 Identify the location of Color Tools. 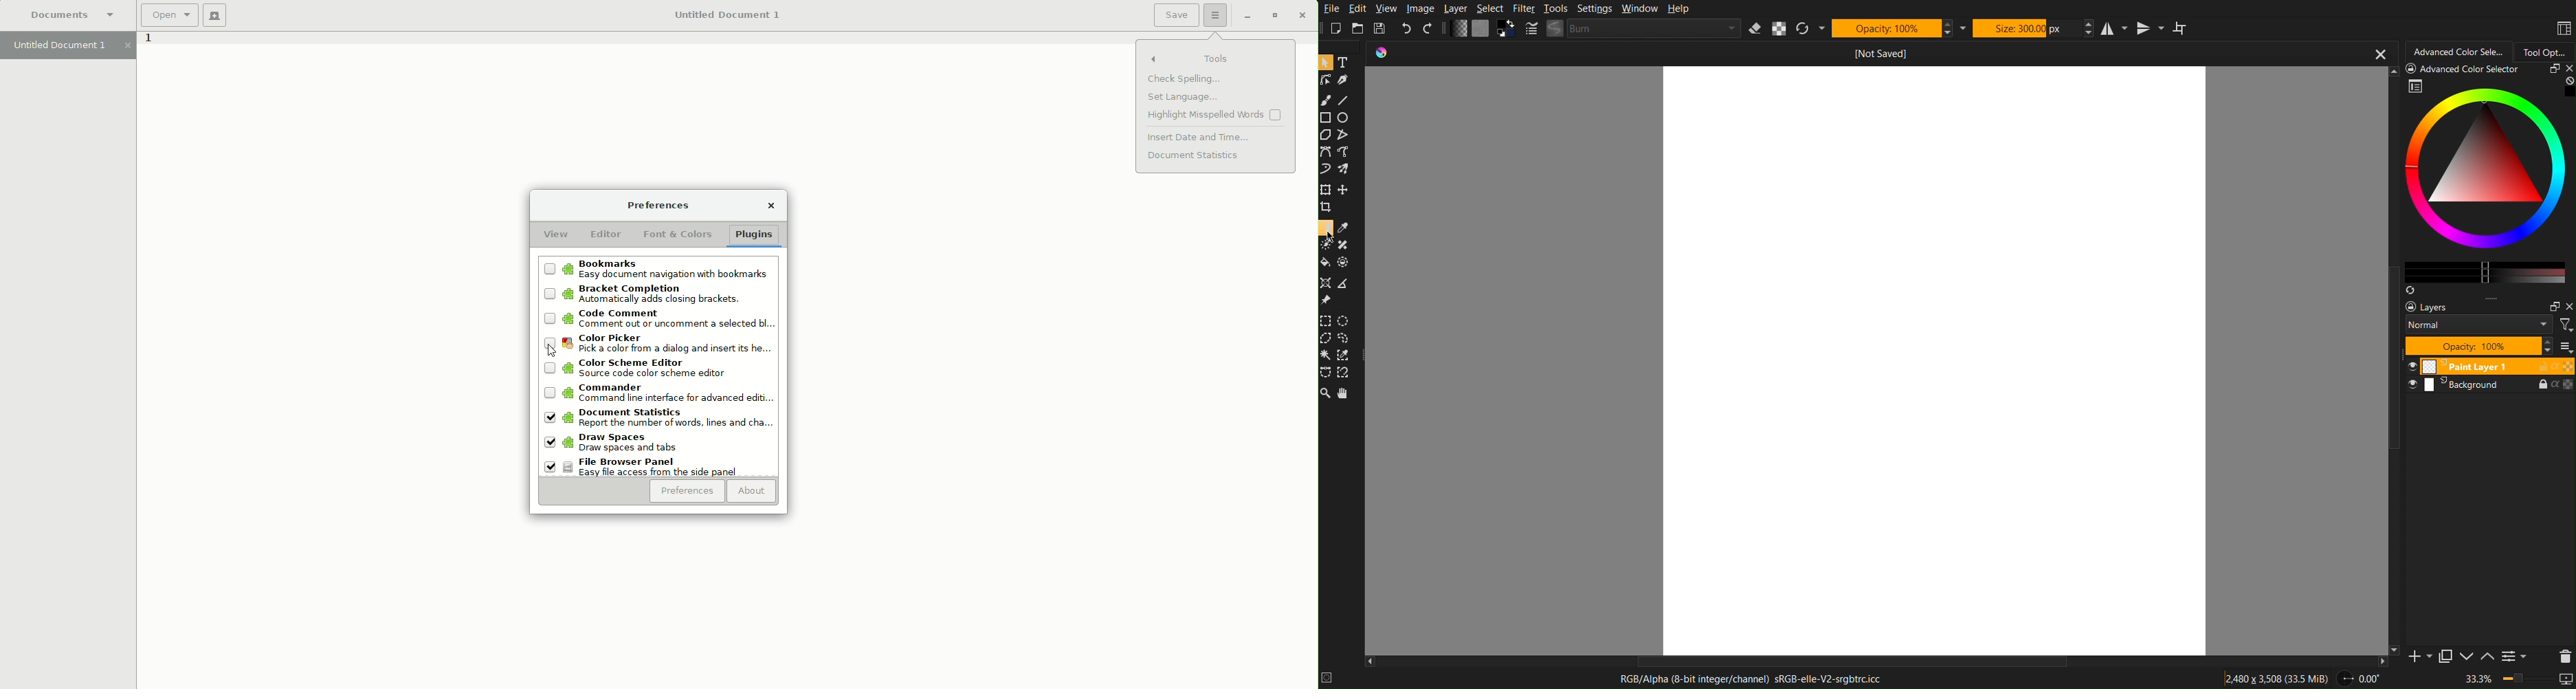
(1337, 253).